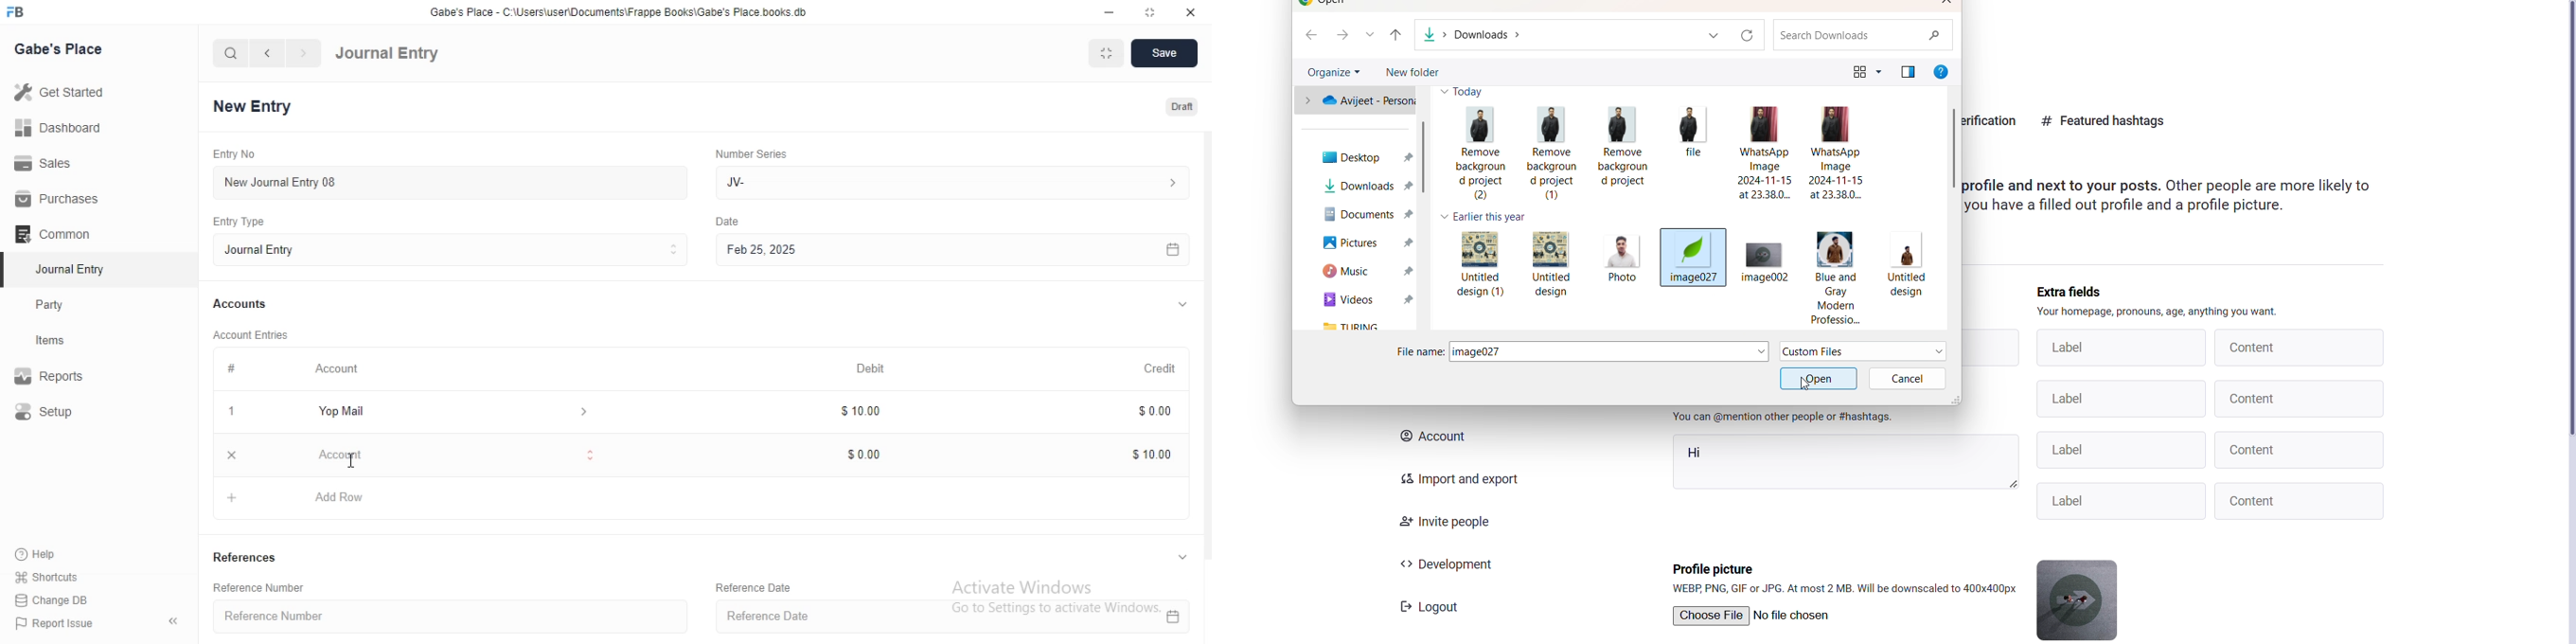 The image size is (2576, 644). What do you see at coordinates (870, 367) in the screenshot?
I see `Debit` at bounding box center [870, 367].